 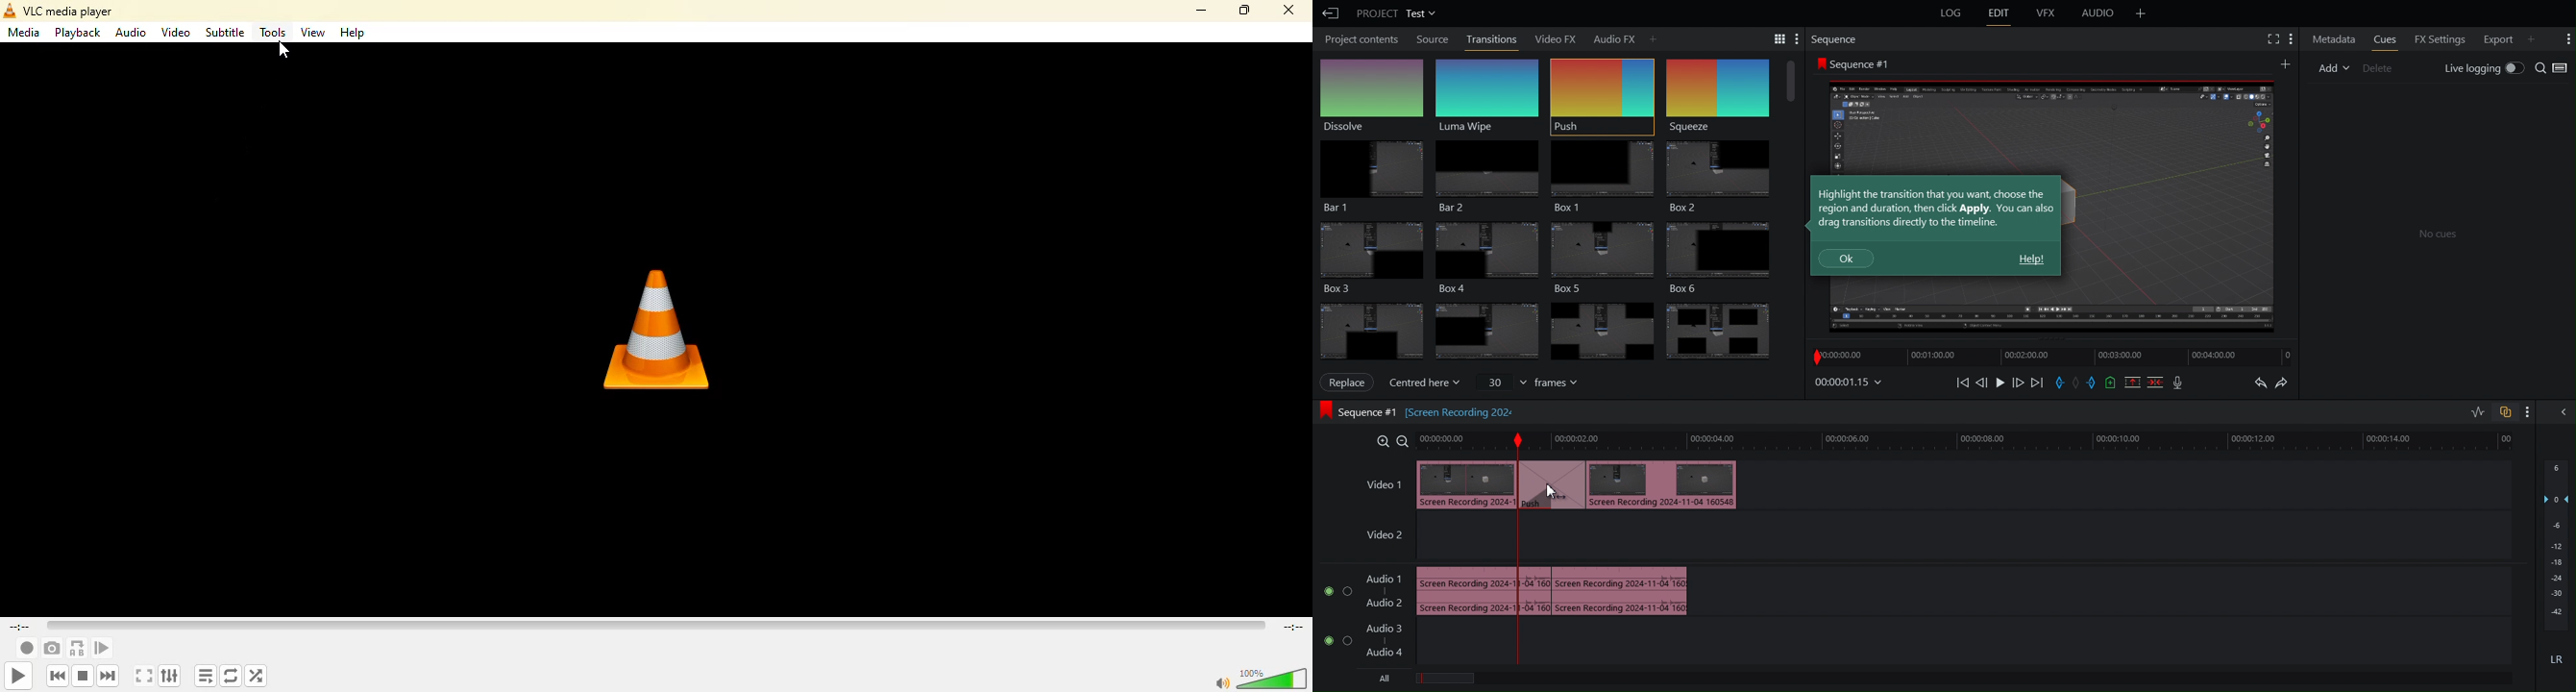 What do you see at coordinates (76, 647) in the screenshot?
I see `loop from point a to point b continuously` at bounding box center [76, 647].